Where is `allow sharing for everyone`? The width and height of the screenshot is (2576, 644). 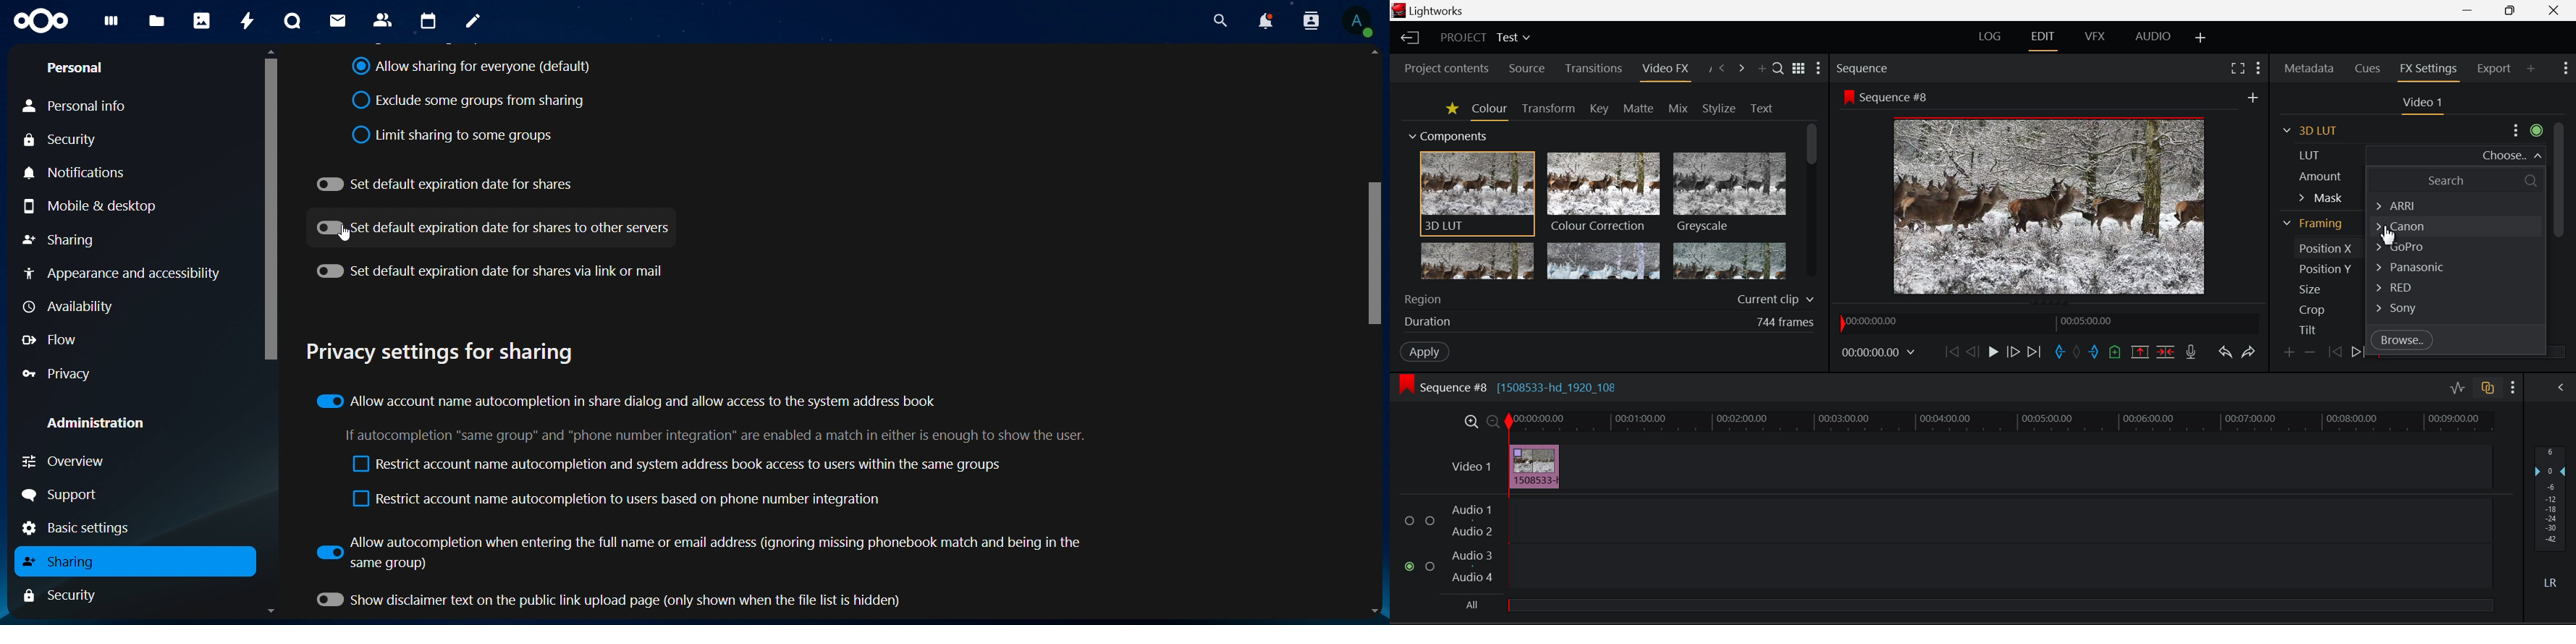 allow sharing for everyone is located at coordinates (472, 68).